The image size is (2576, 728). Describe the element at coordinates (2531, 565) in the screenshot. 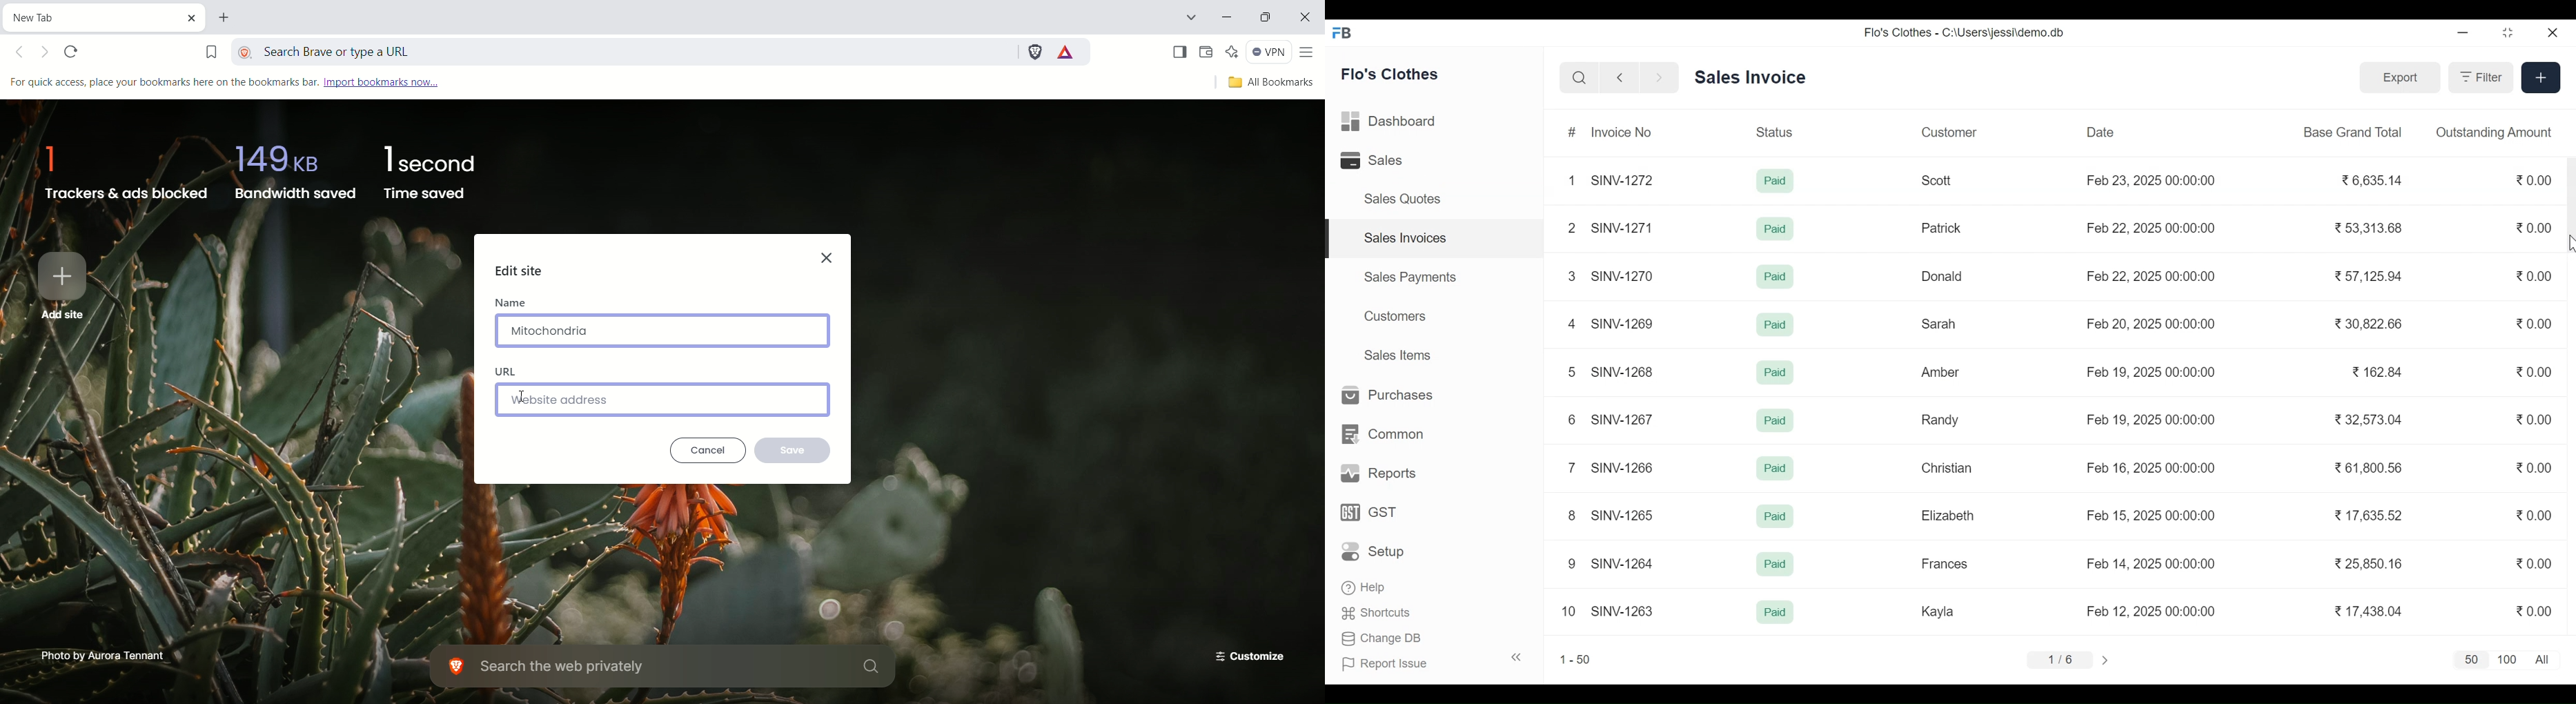

I see `0.00` at that location.